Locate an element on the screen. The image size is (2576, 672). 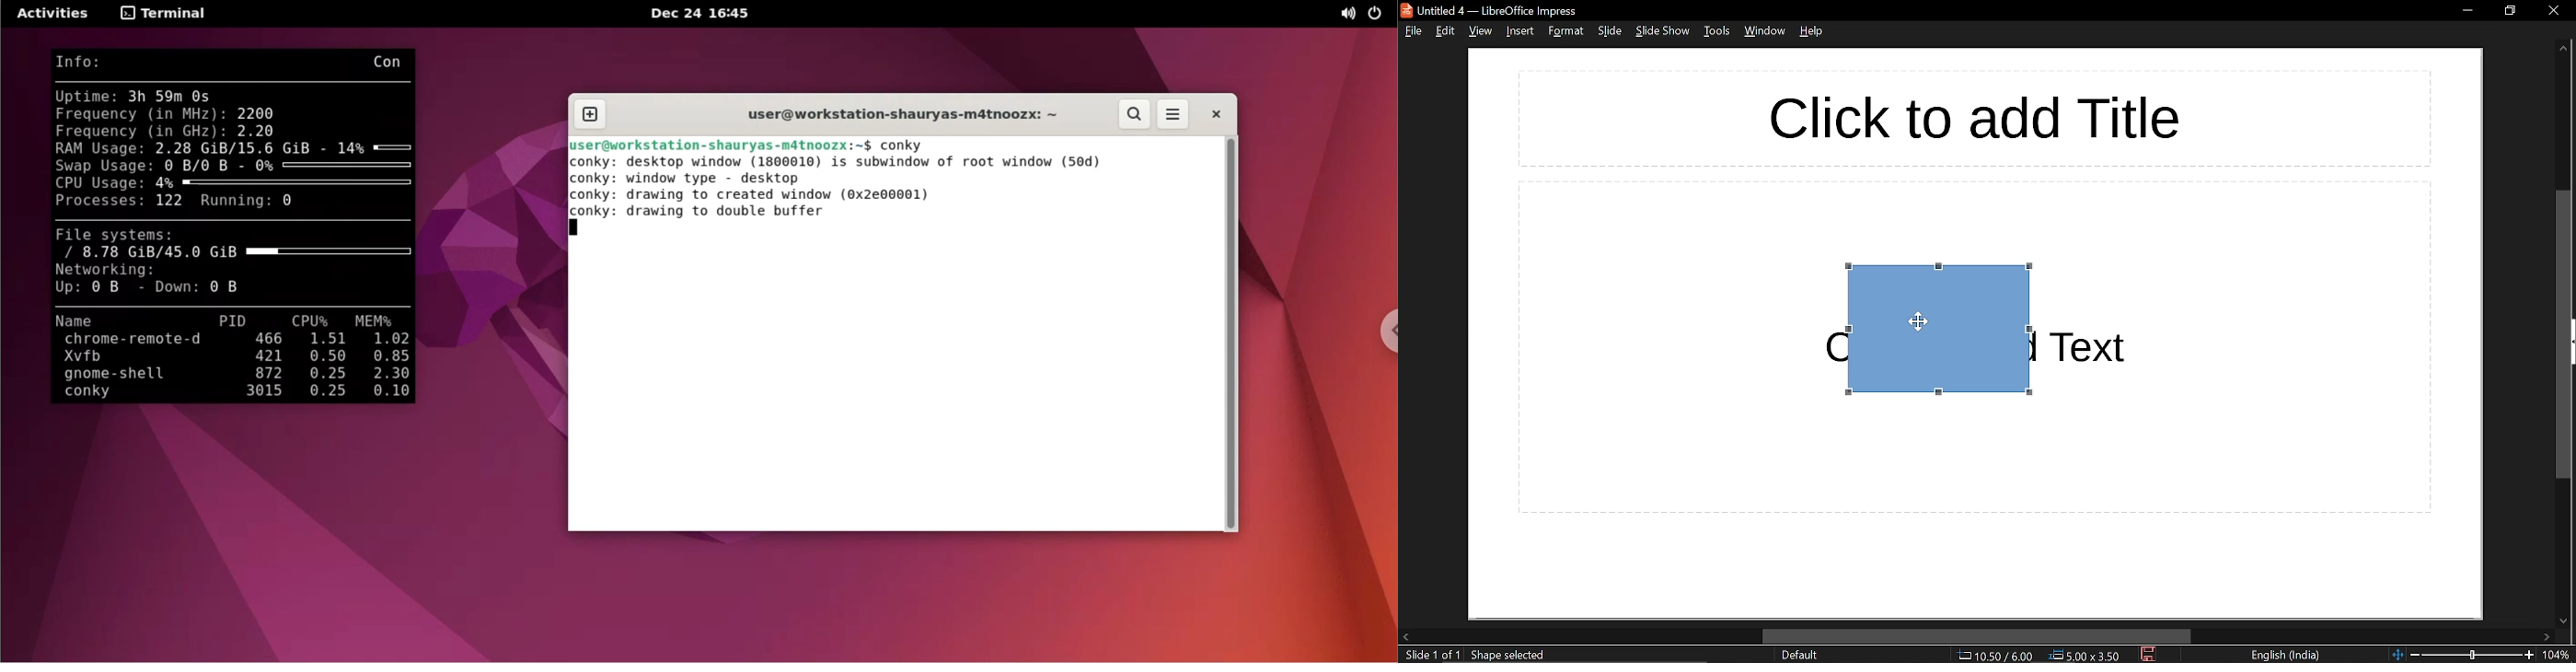
close is located at coordinates (2553, 9).